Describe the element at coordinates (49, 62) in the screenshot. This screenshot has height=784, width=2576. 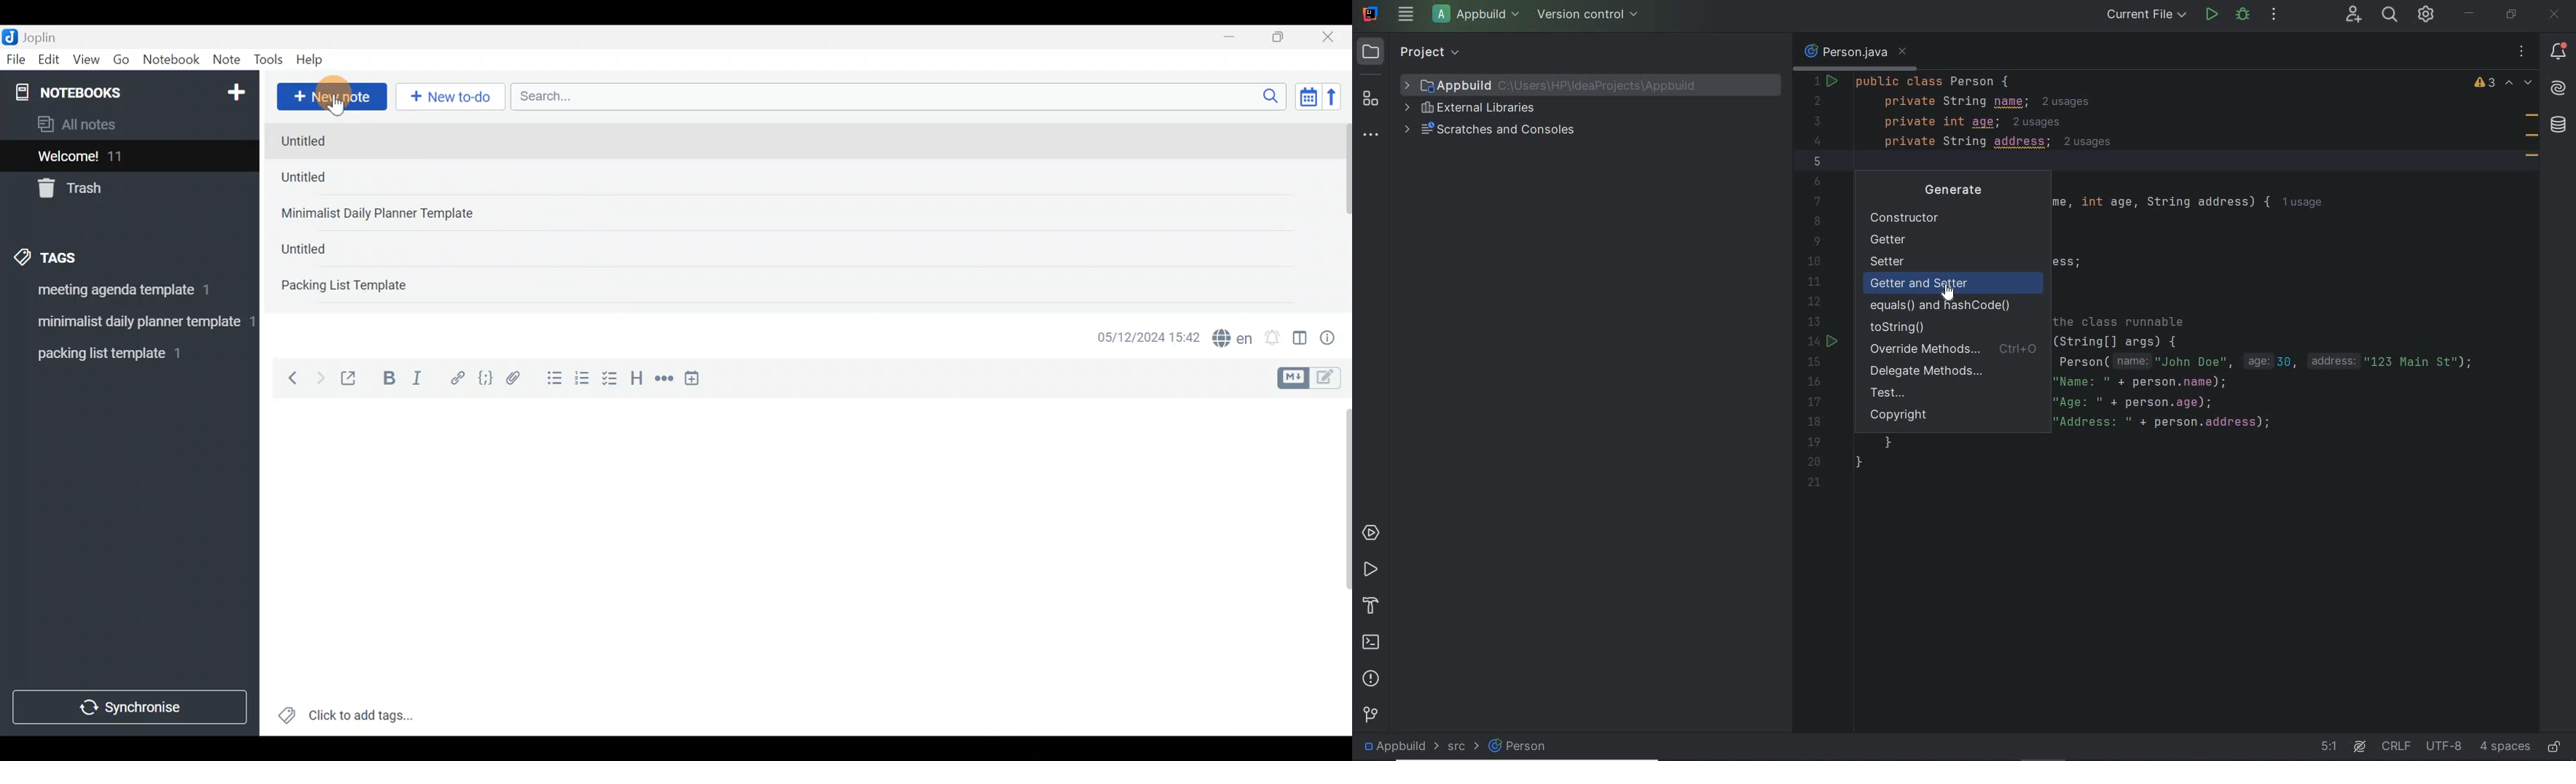
I see `Edit` at that location.